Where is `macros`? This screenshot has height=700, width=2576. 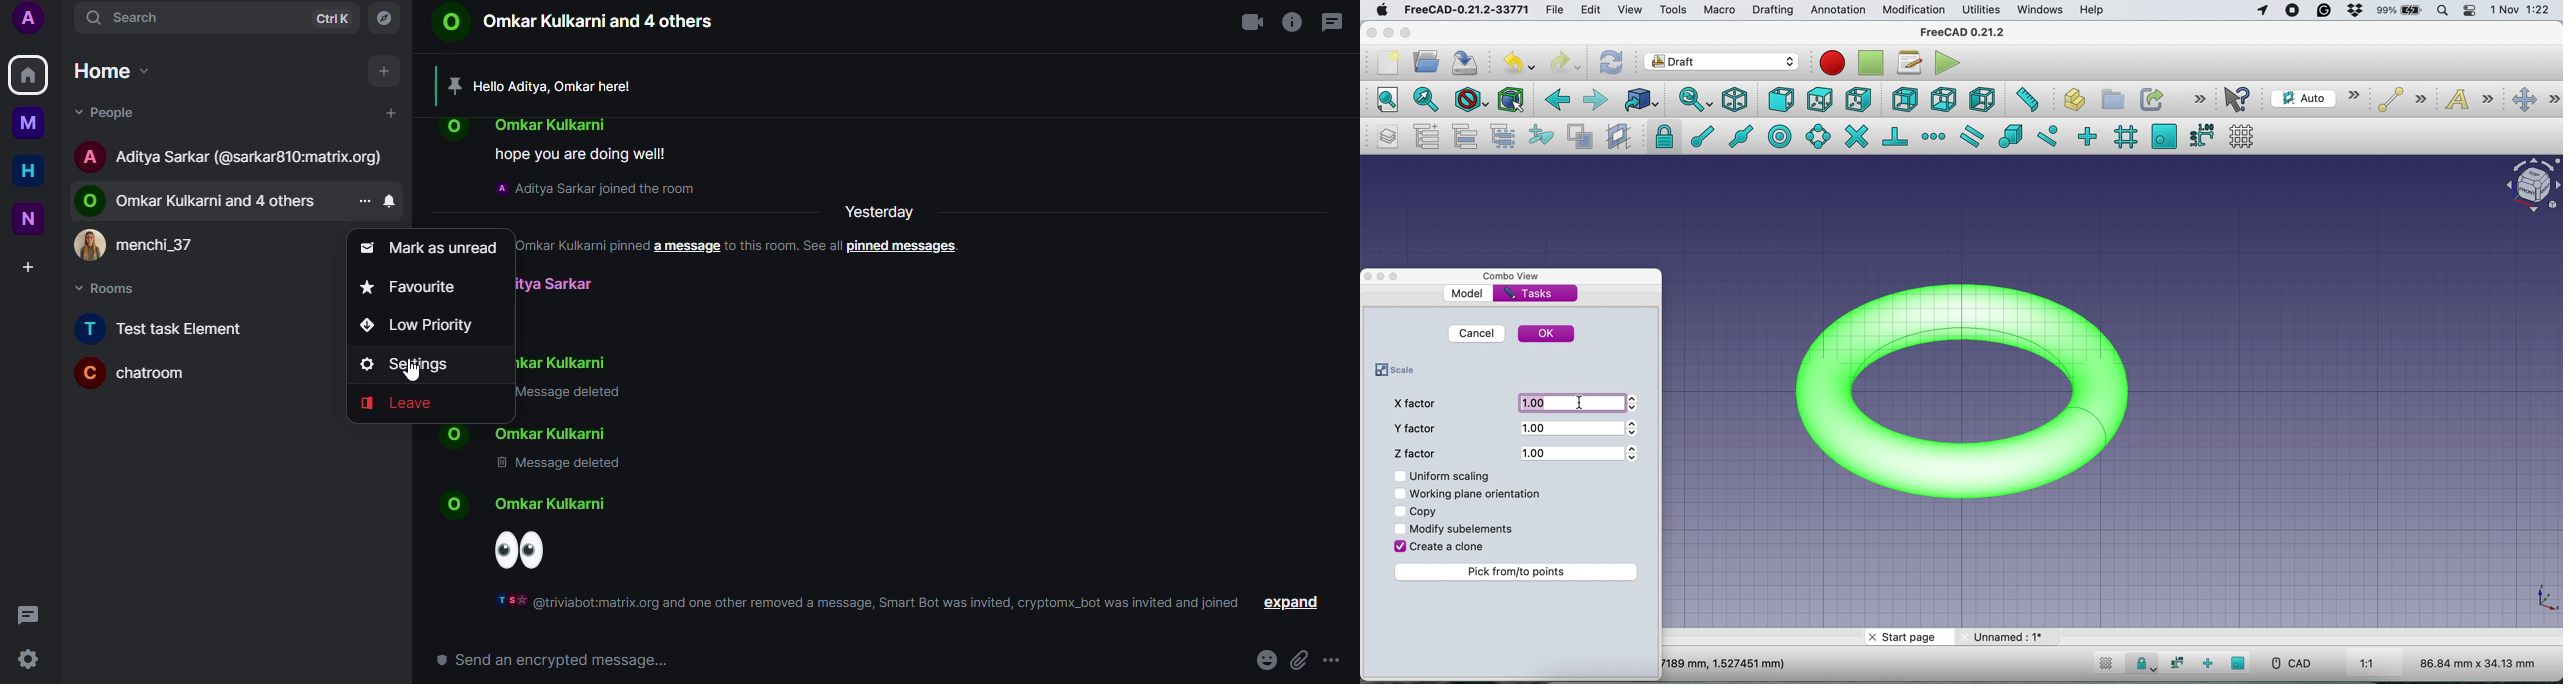
macros is located at coordinates (1909, 66).